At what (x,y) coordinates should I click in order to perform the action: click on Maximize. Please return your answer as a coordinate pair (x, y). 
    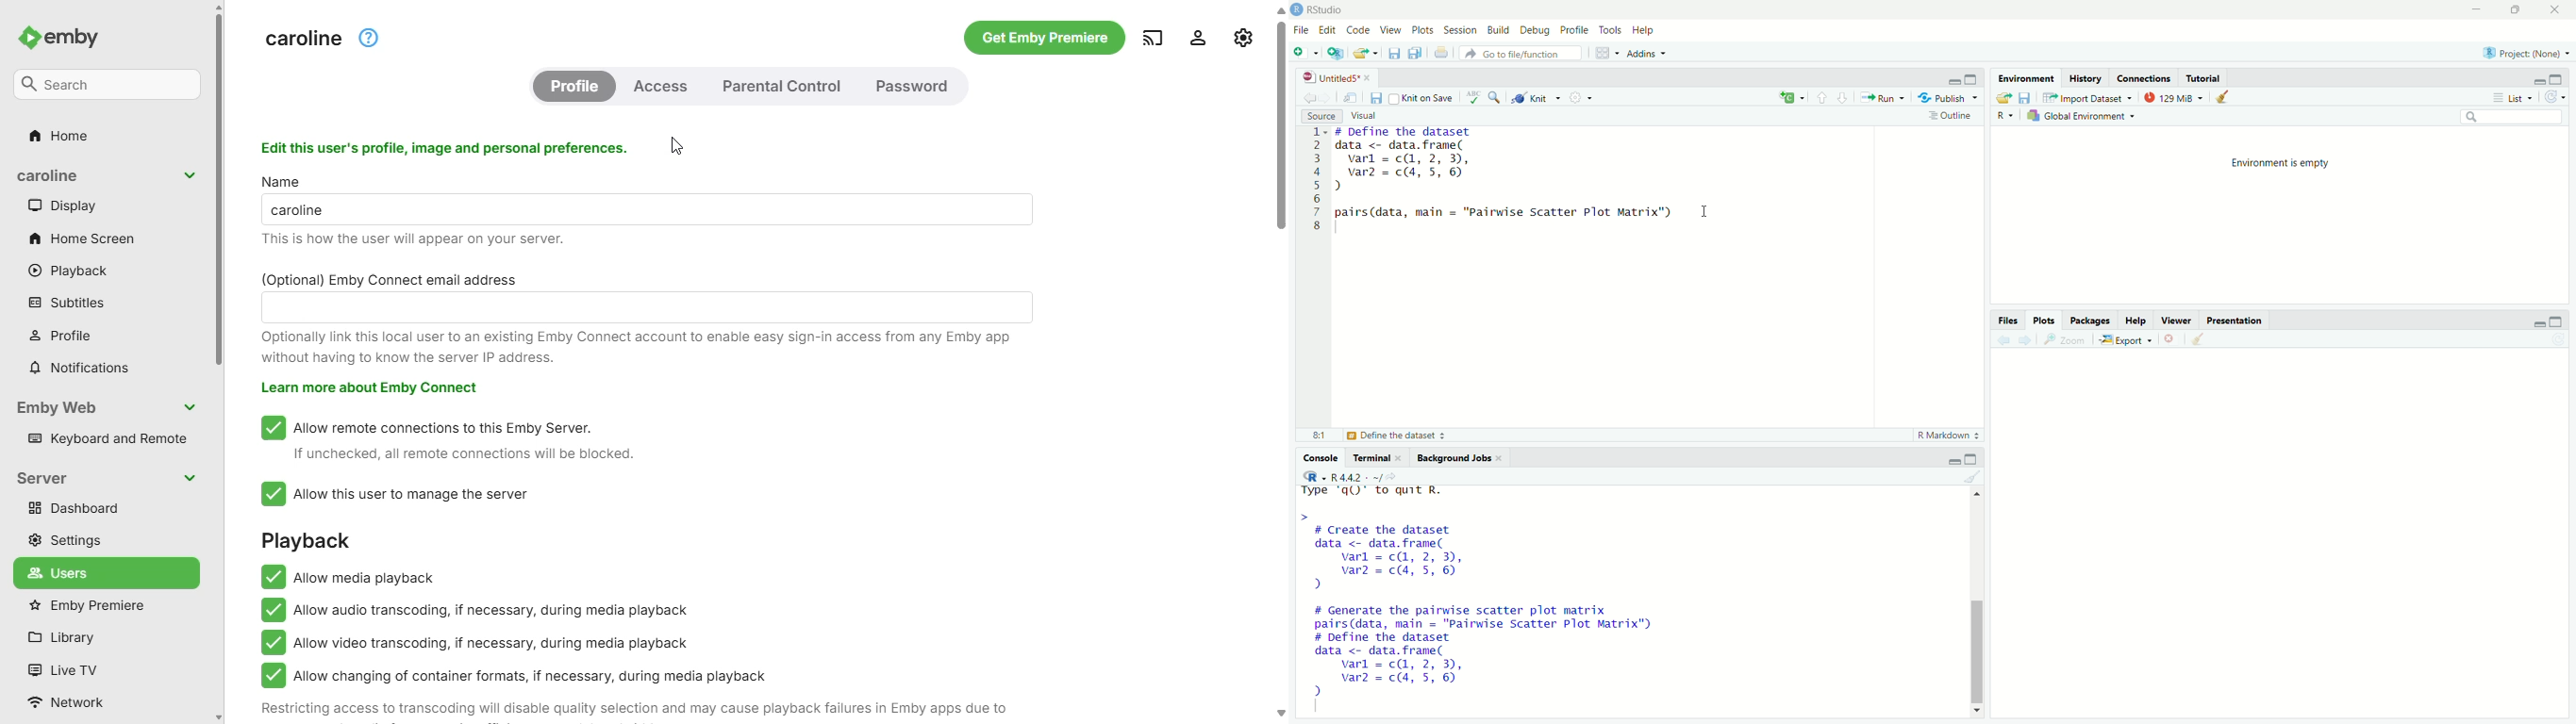
    Looking at the image, I should click on (2558, 320).